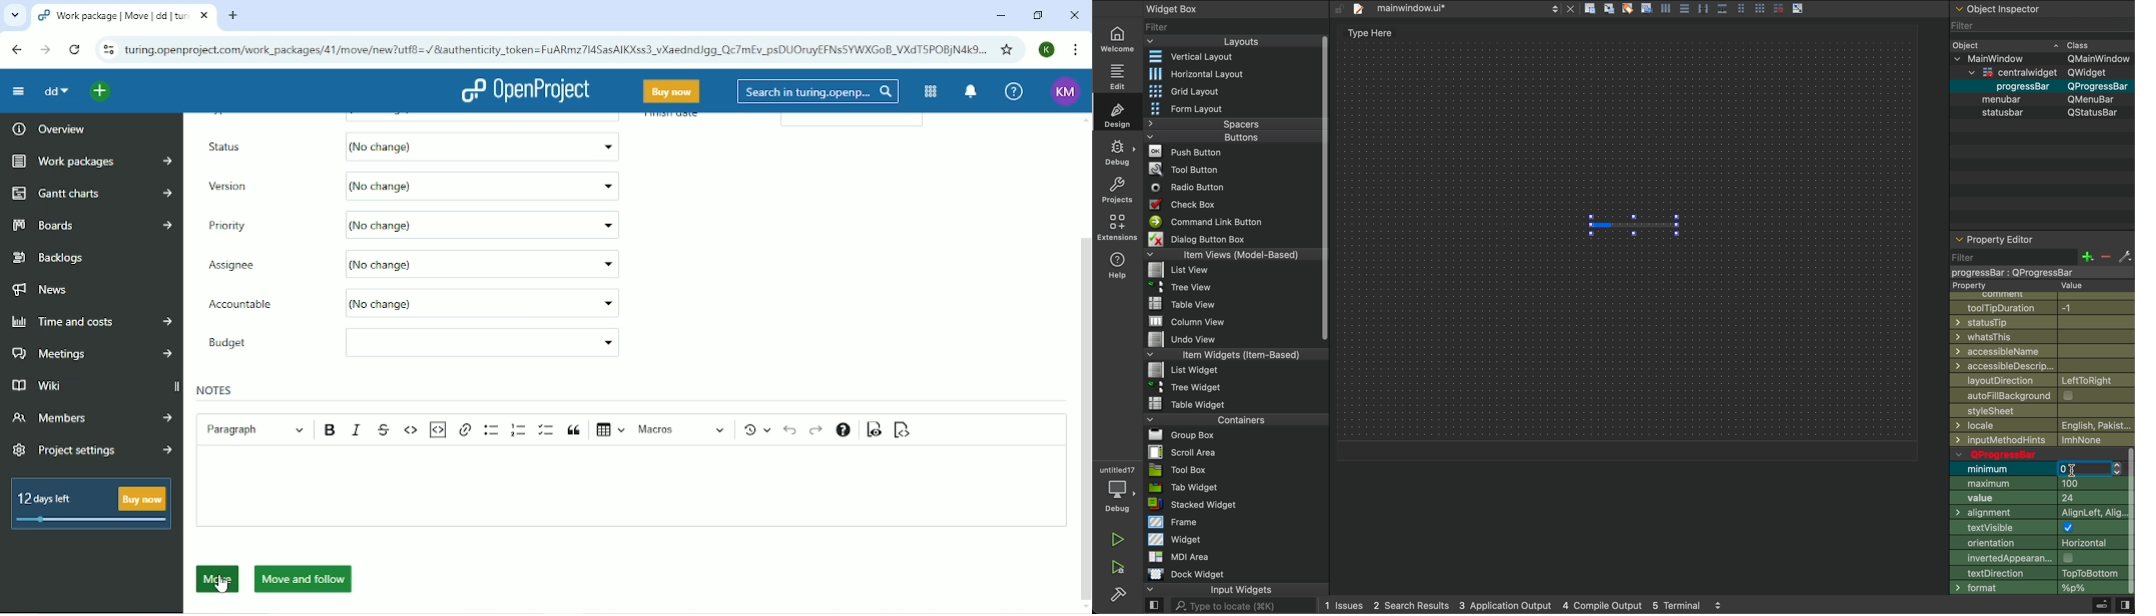 Image resolution: width=2156 pixels, height=616 pixels. Describe the element at coordinates (1207, 239) in the screenshot. I see `Dialog Button` at that location.